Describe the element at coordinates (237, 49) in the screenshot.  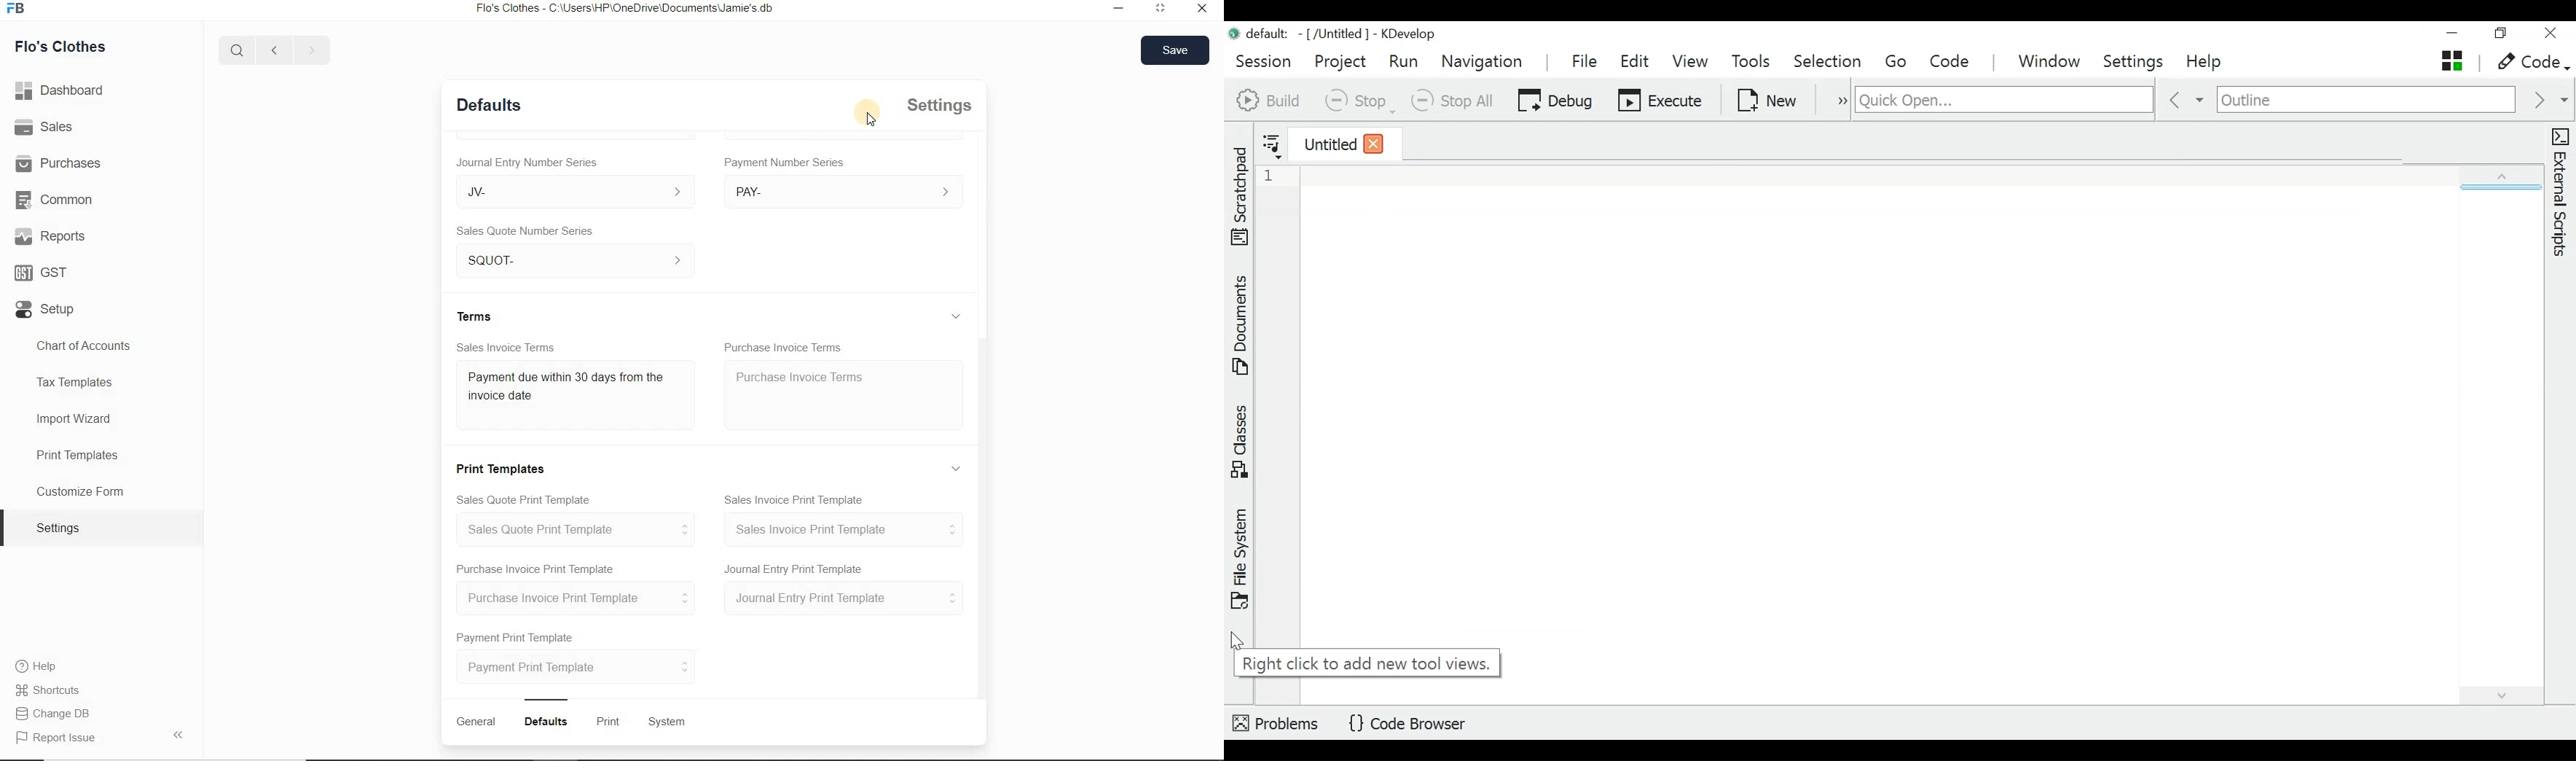
I see `Search` at that location.